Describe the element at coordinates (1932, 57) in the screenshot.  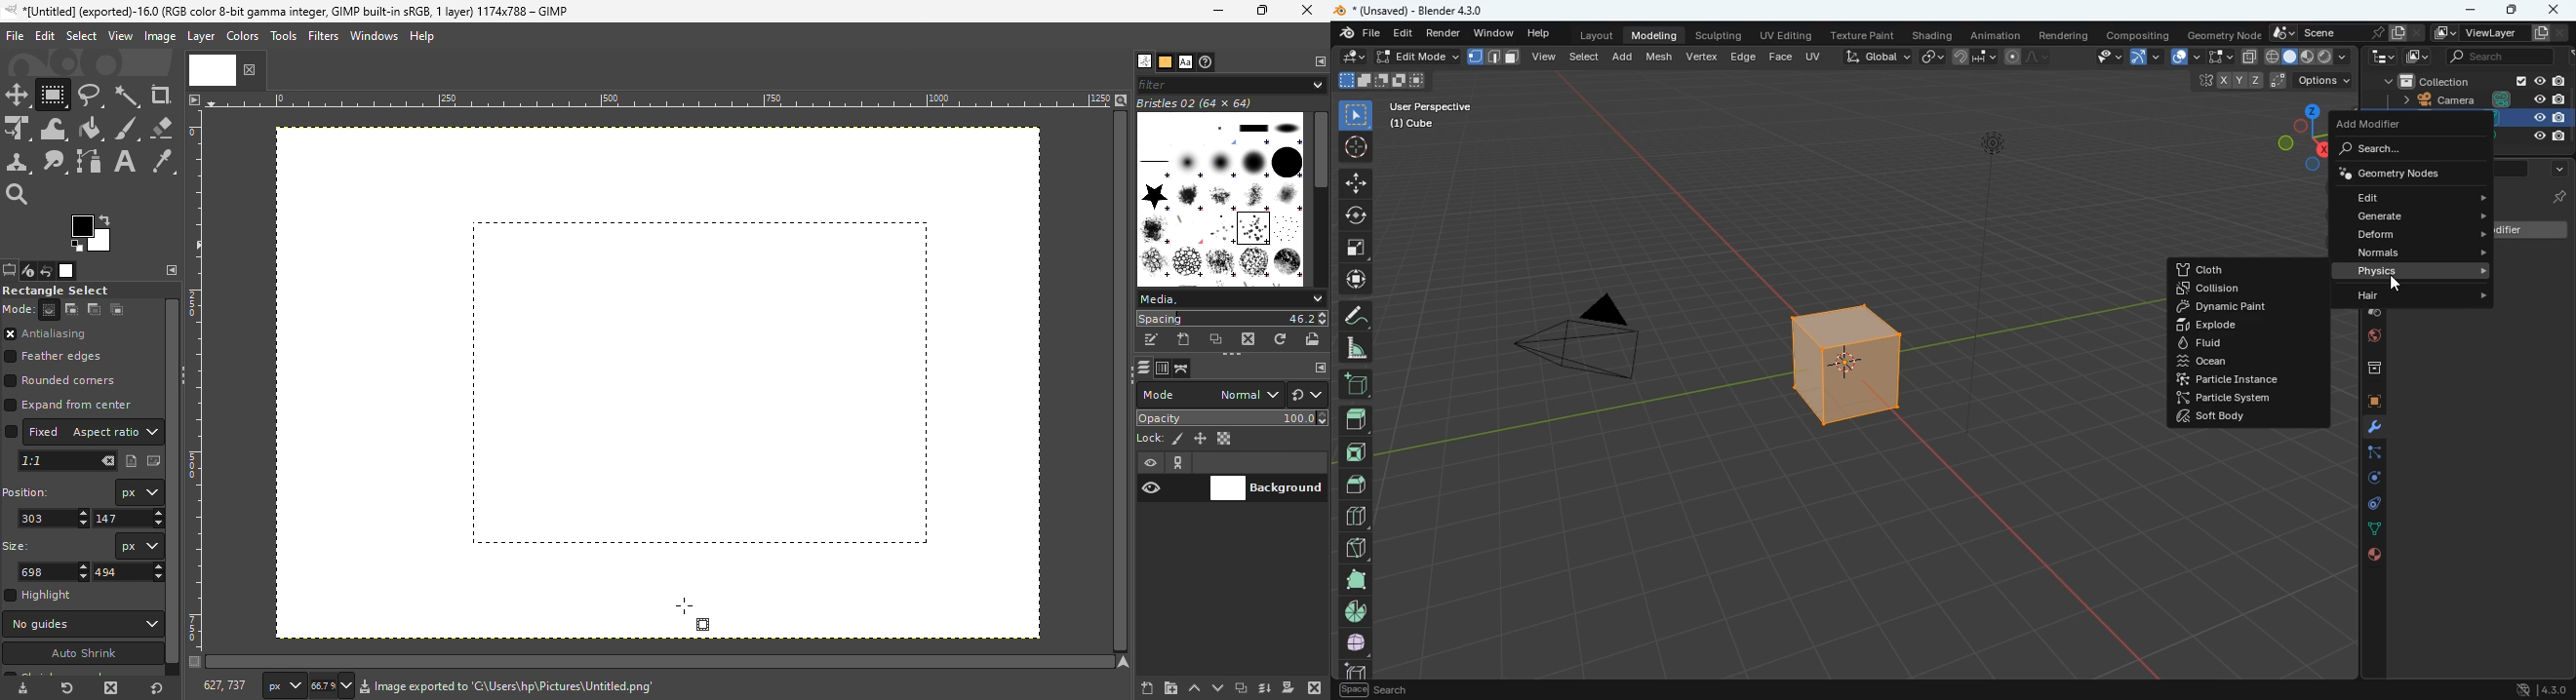
I see `link` at that location.